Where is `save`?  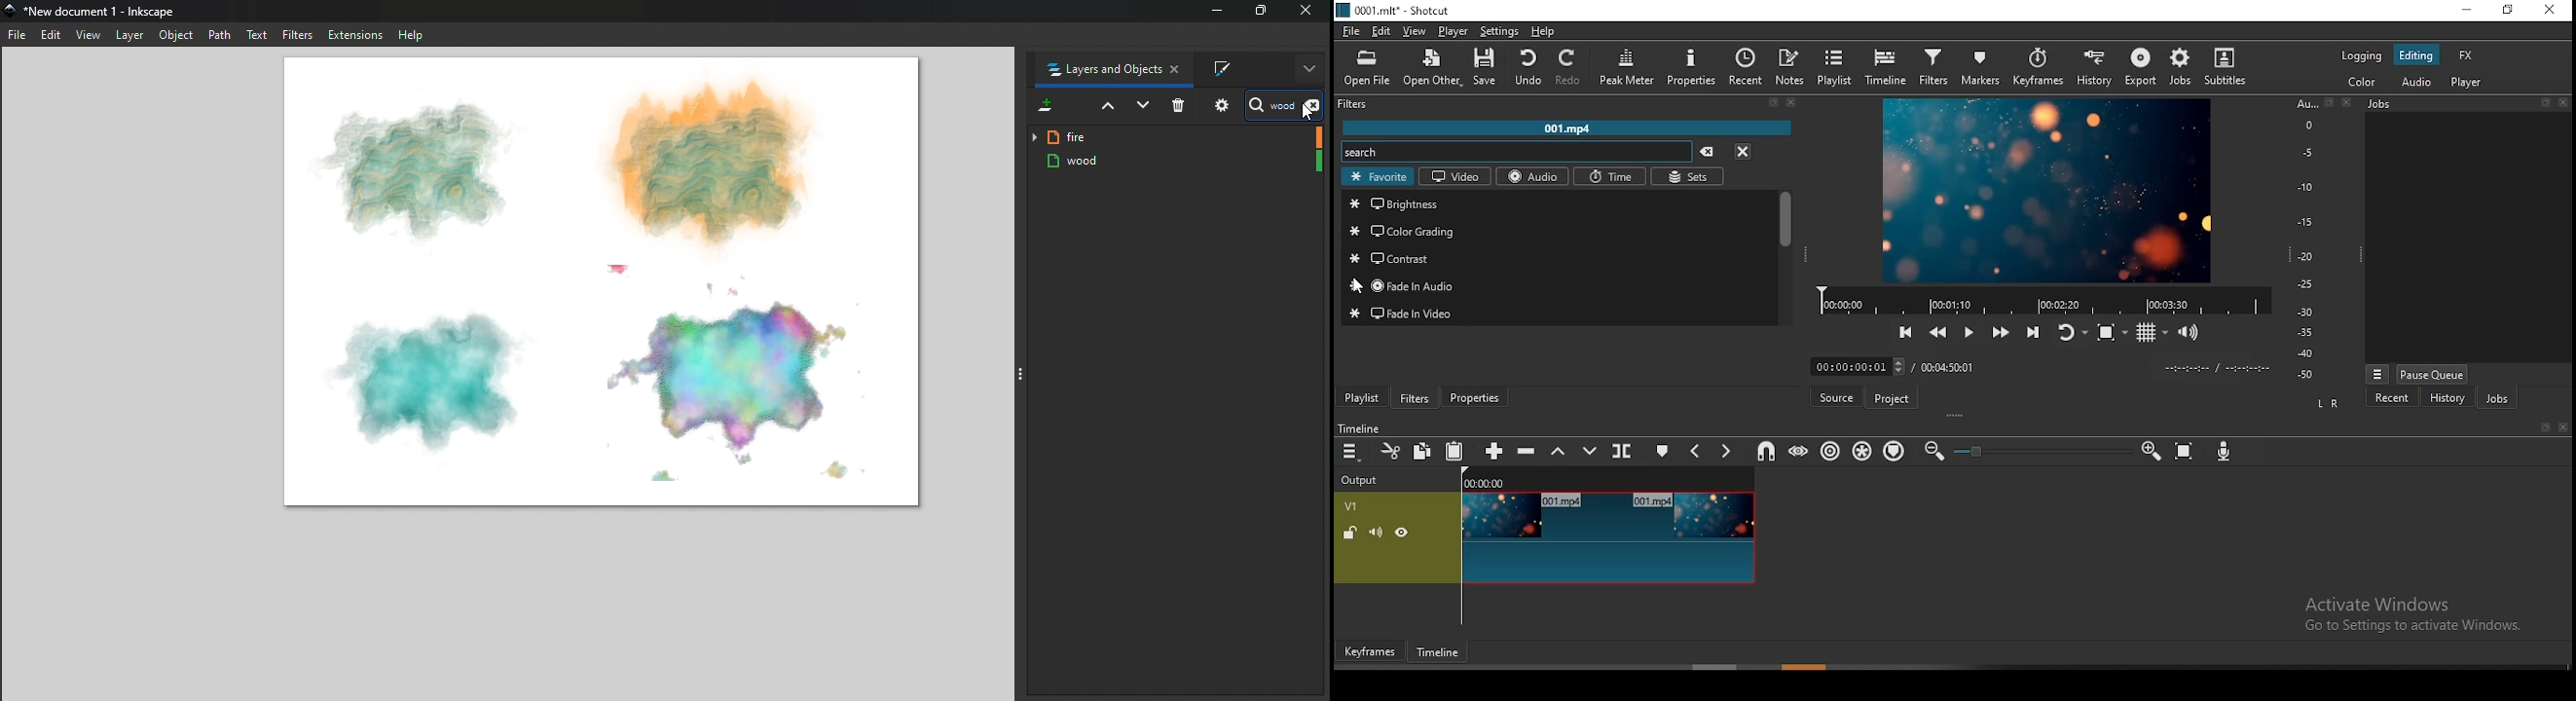
save is located at coordinates (1490, 70).